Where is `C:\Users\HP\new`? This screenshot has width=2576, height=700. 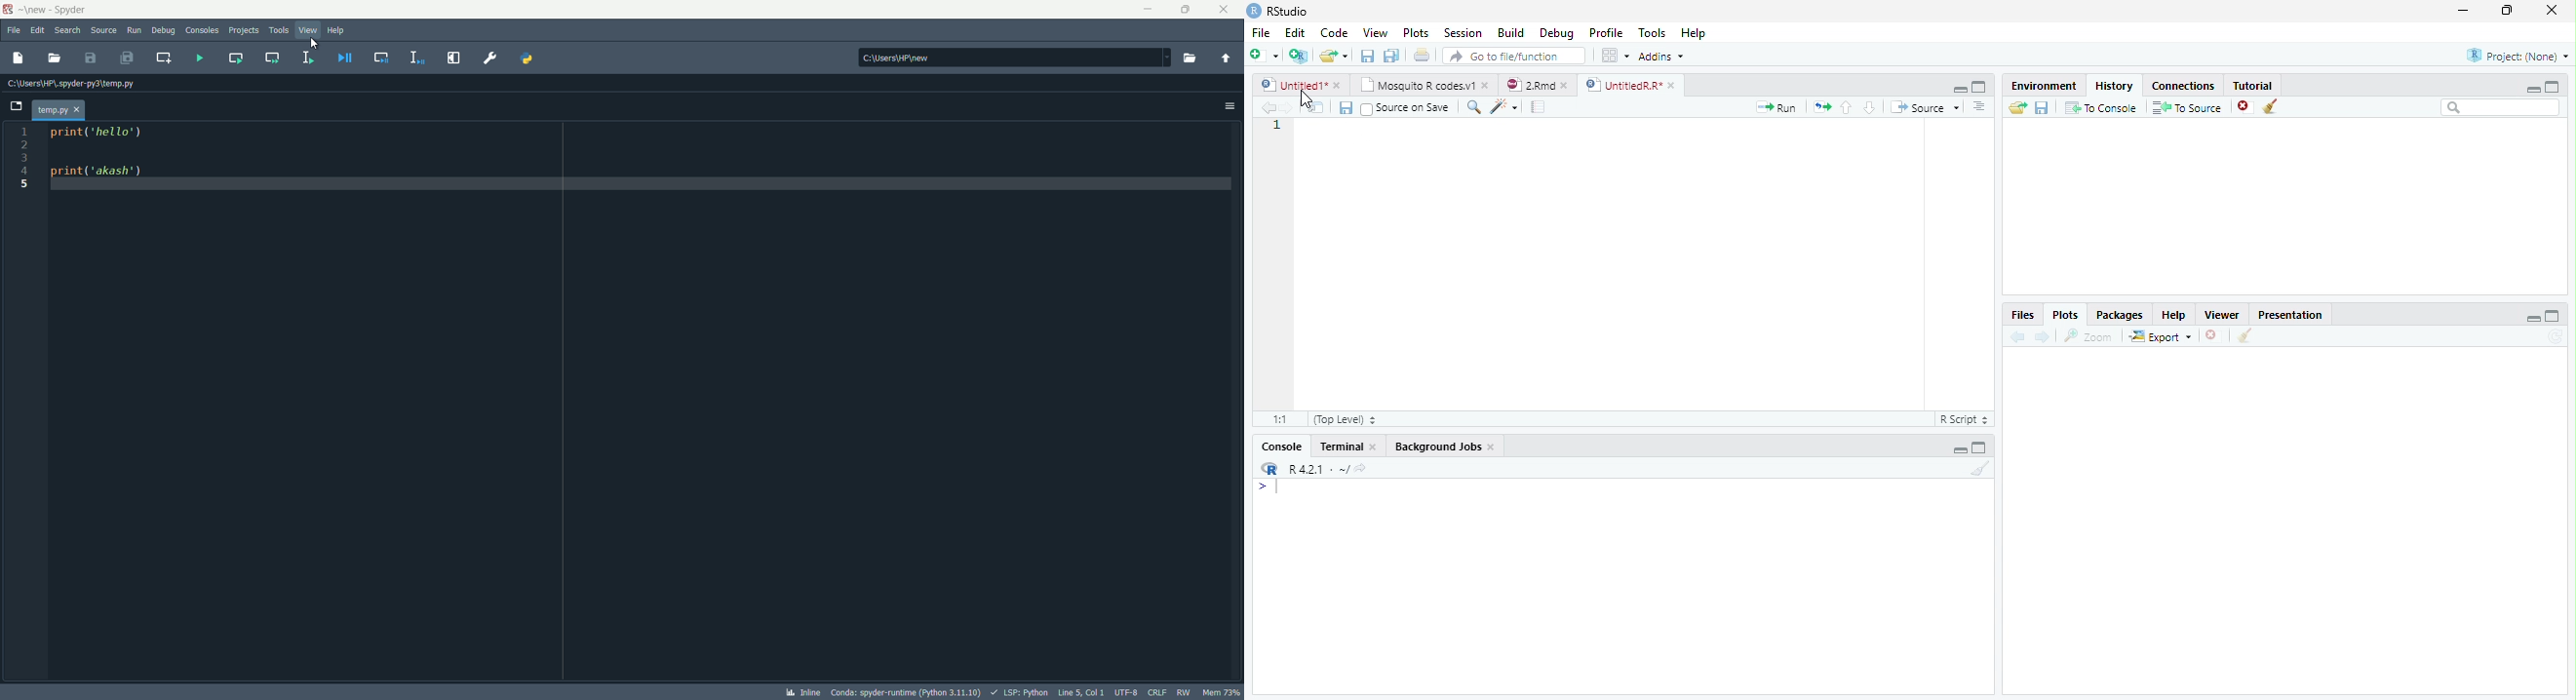 C:\Users\HP\new is located at coordinates (1003, 58).